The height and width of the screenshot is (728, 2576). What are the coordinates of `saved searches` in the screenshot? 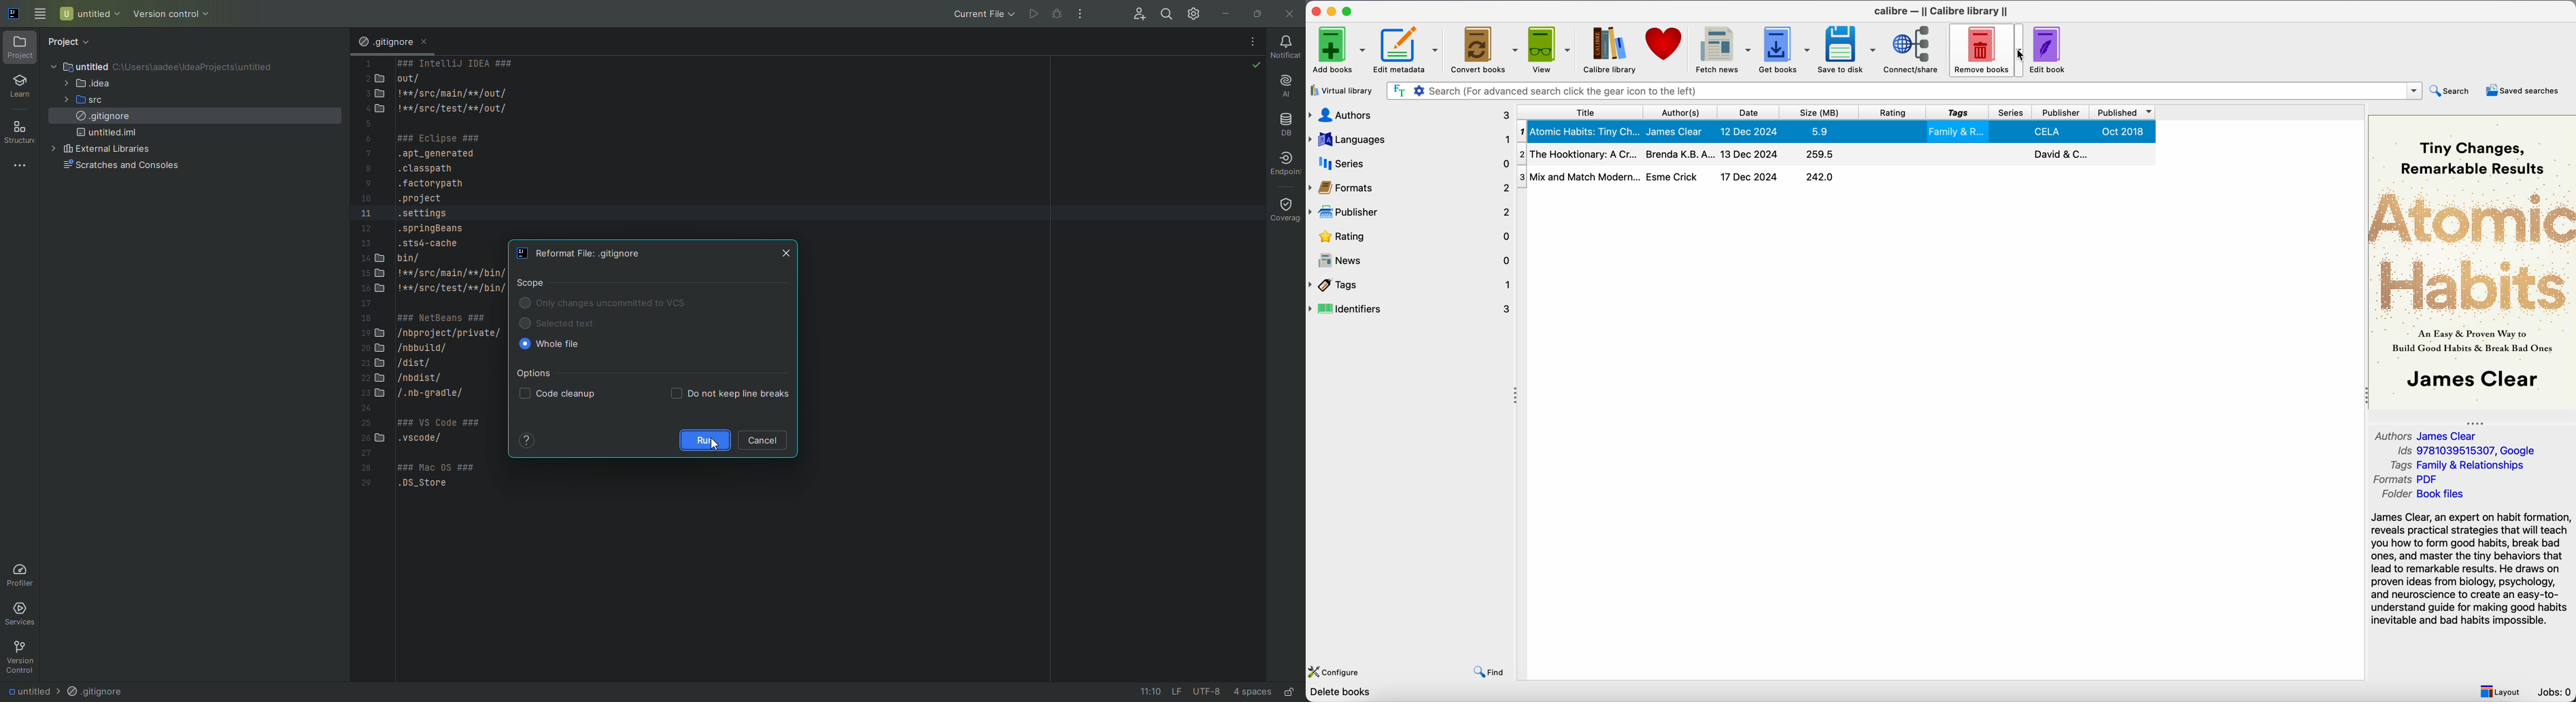 It's located at (2522, 91).